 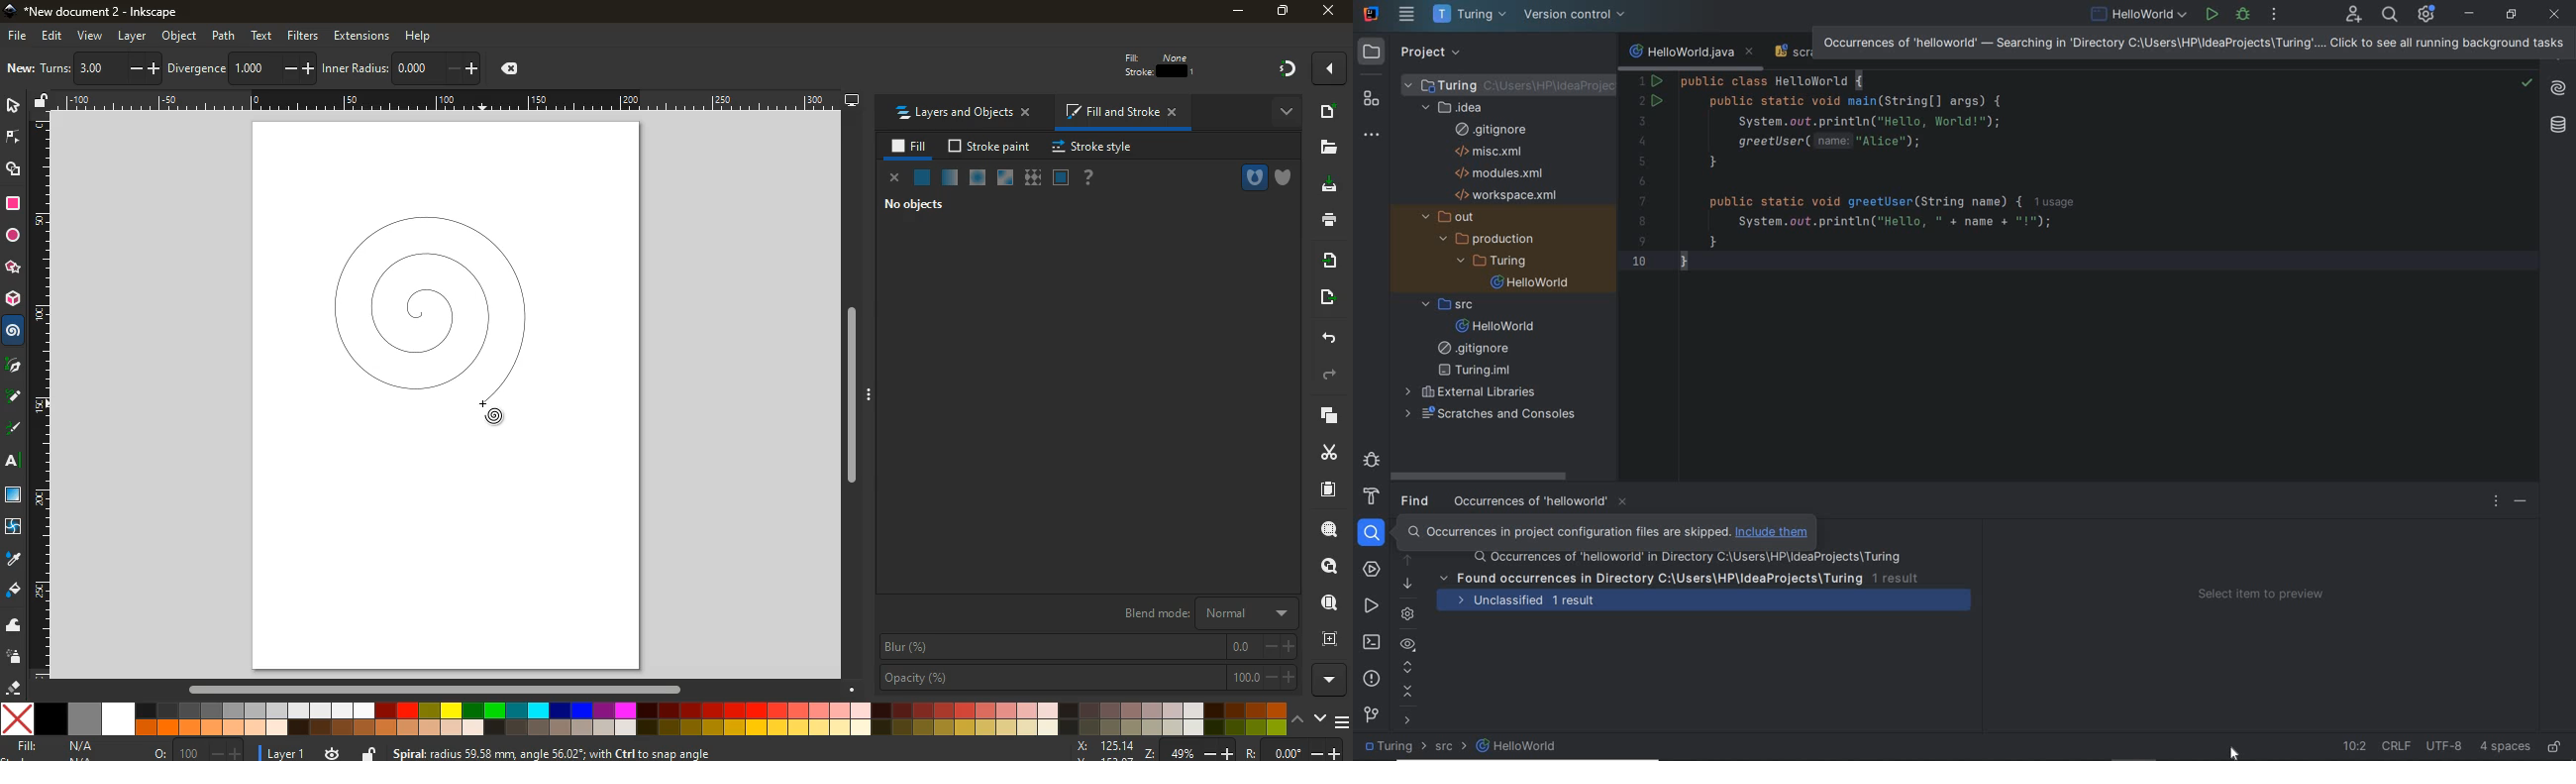 What do you see at coordinates (1334, 376) in the screenshot?
I see `forward` at bounding box center [1334, 376].